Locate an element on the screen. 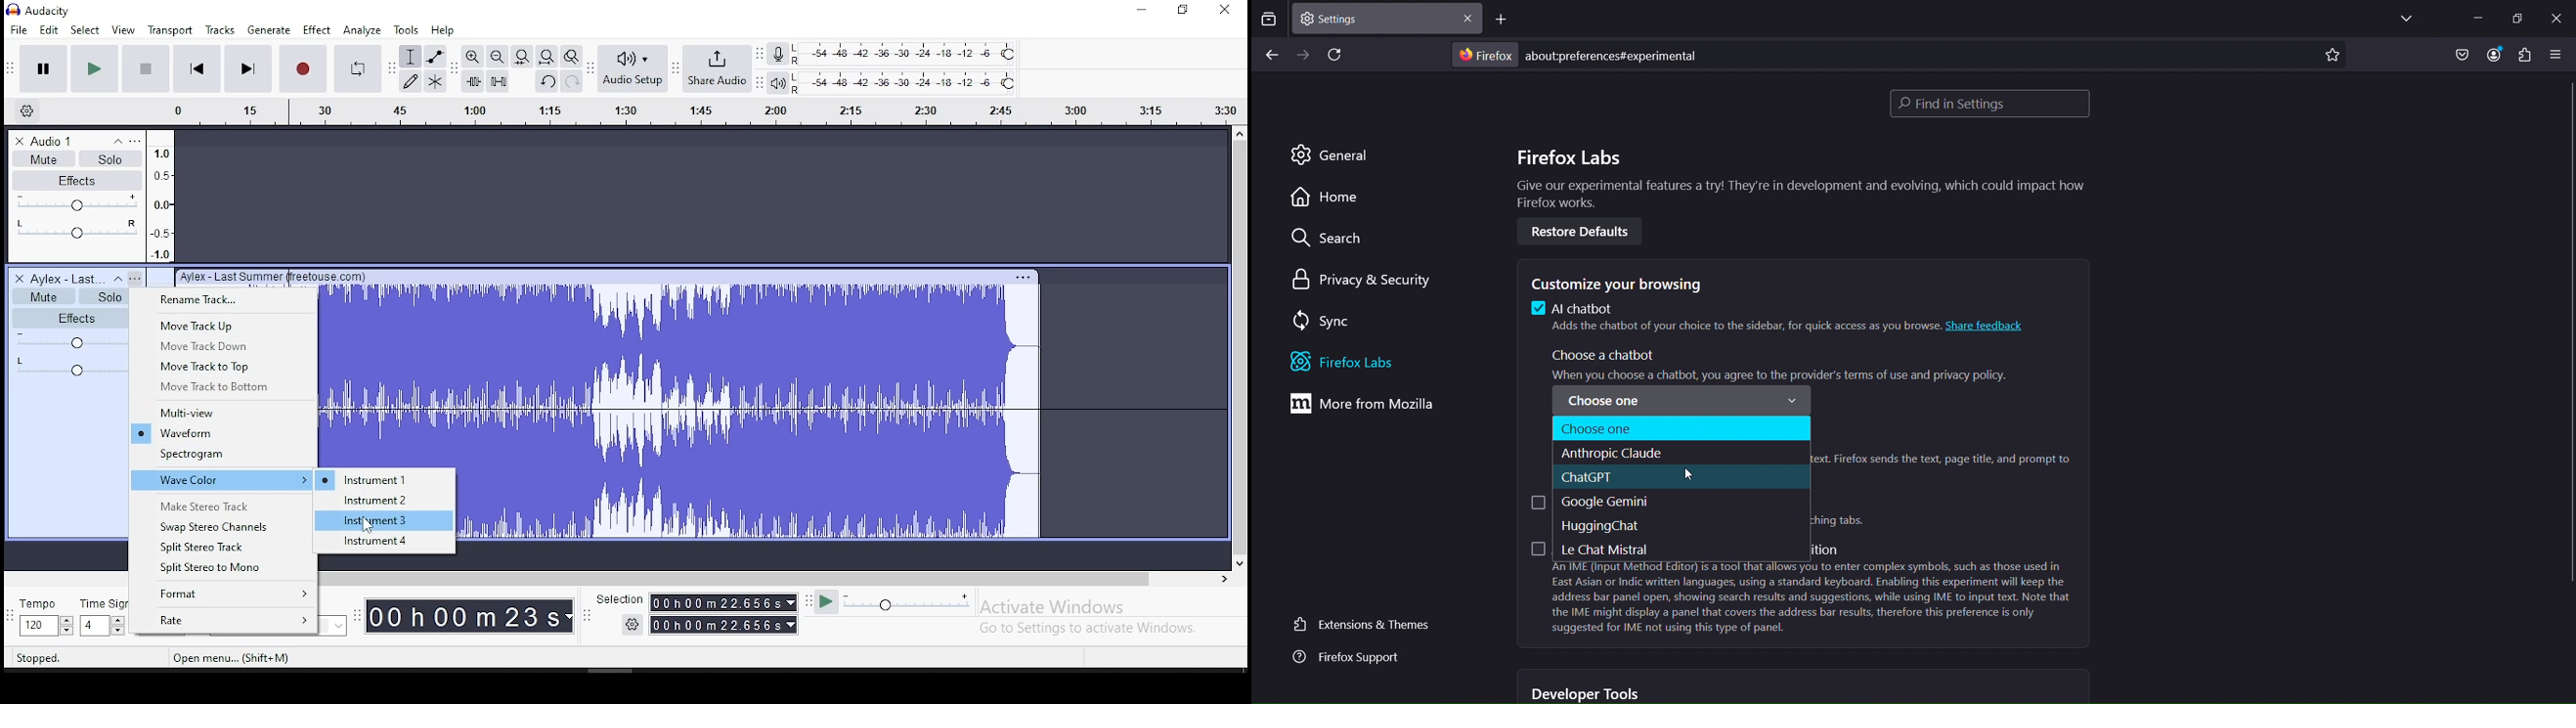  split stereo to mono is located at coordinates (223, 568).